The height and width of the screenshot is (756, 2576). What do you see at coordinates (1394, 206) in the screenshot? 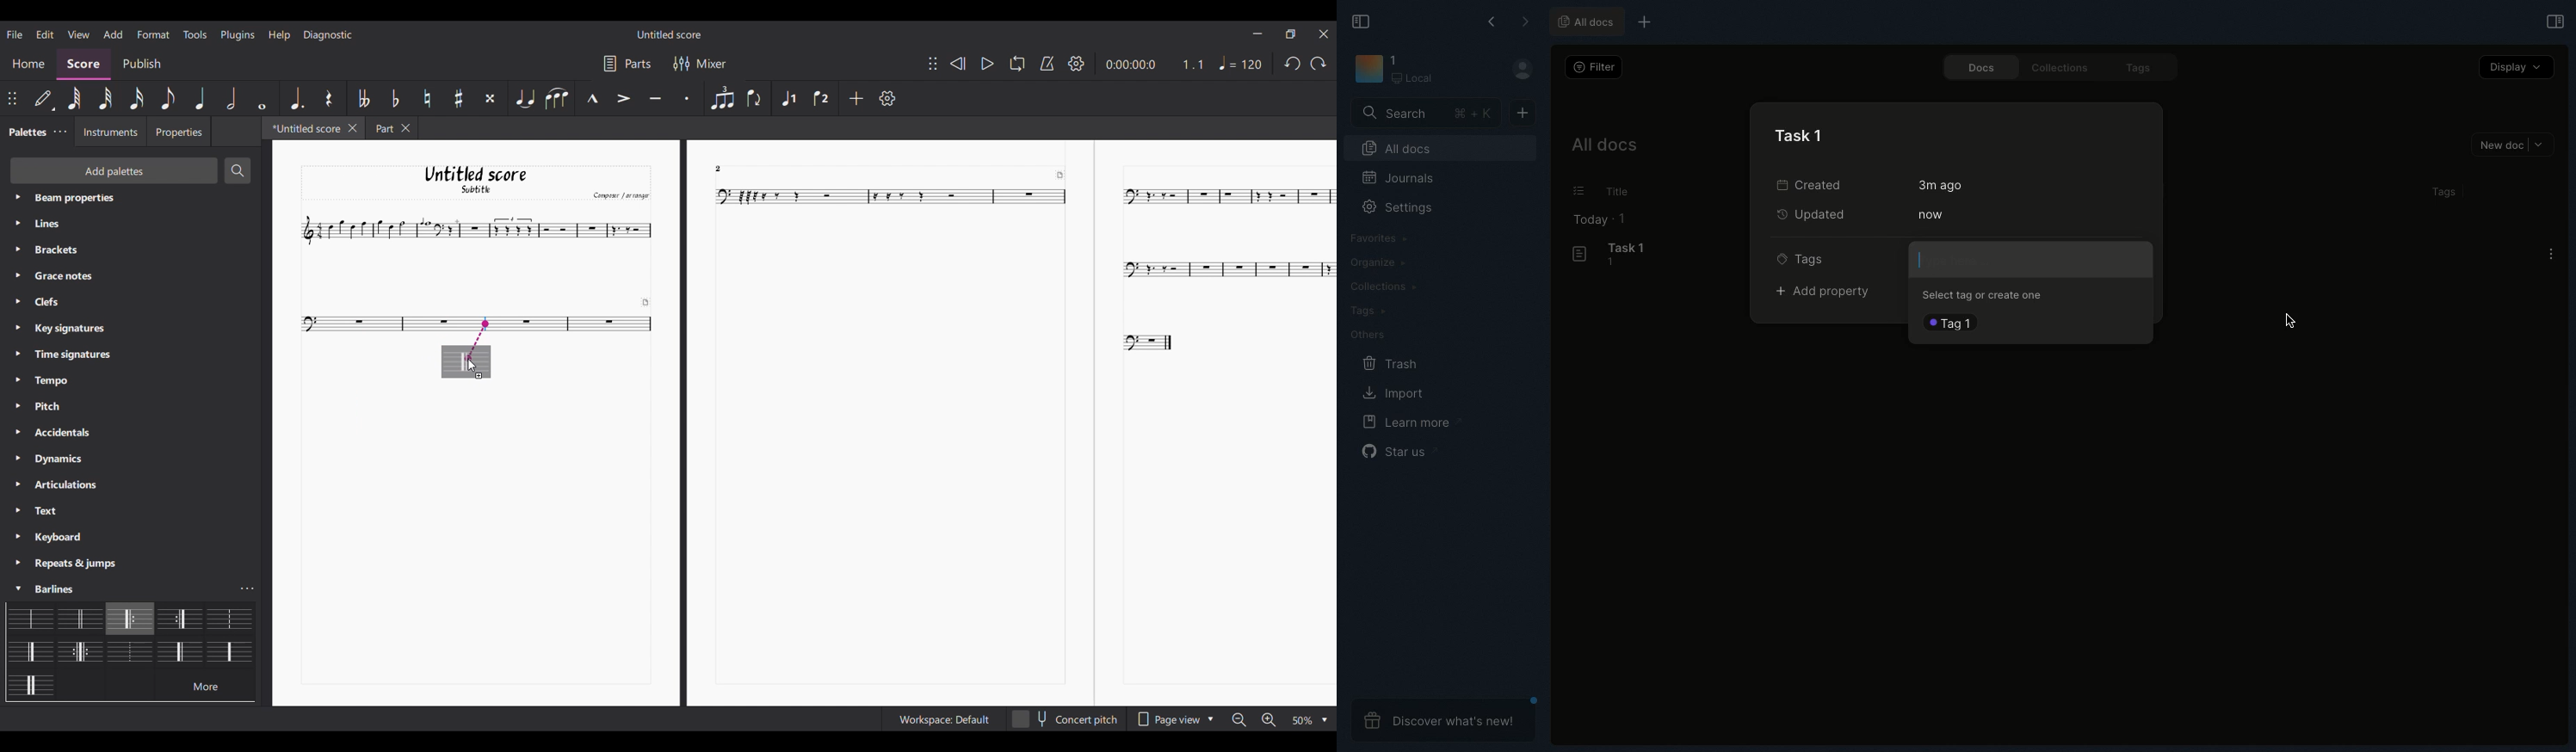
I see `Settings` at bounding box center [1394, 206].